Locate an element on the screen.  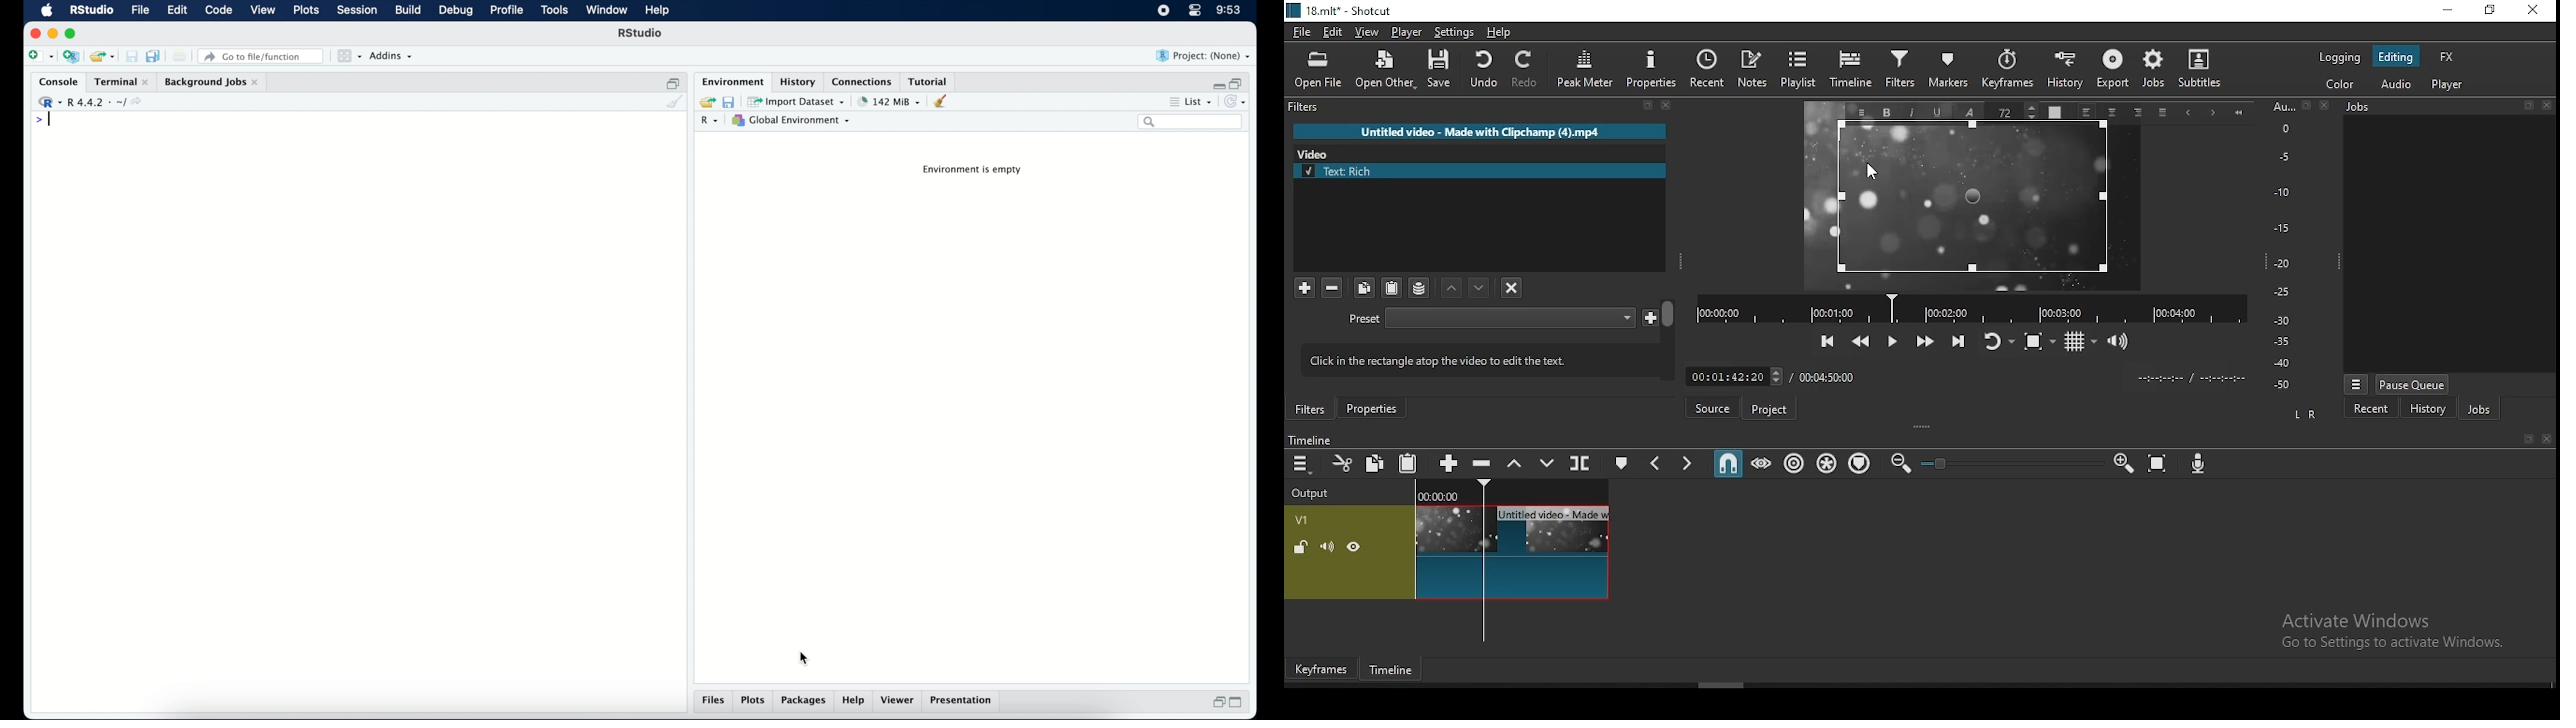
save is located at coordinates (129, 54).